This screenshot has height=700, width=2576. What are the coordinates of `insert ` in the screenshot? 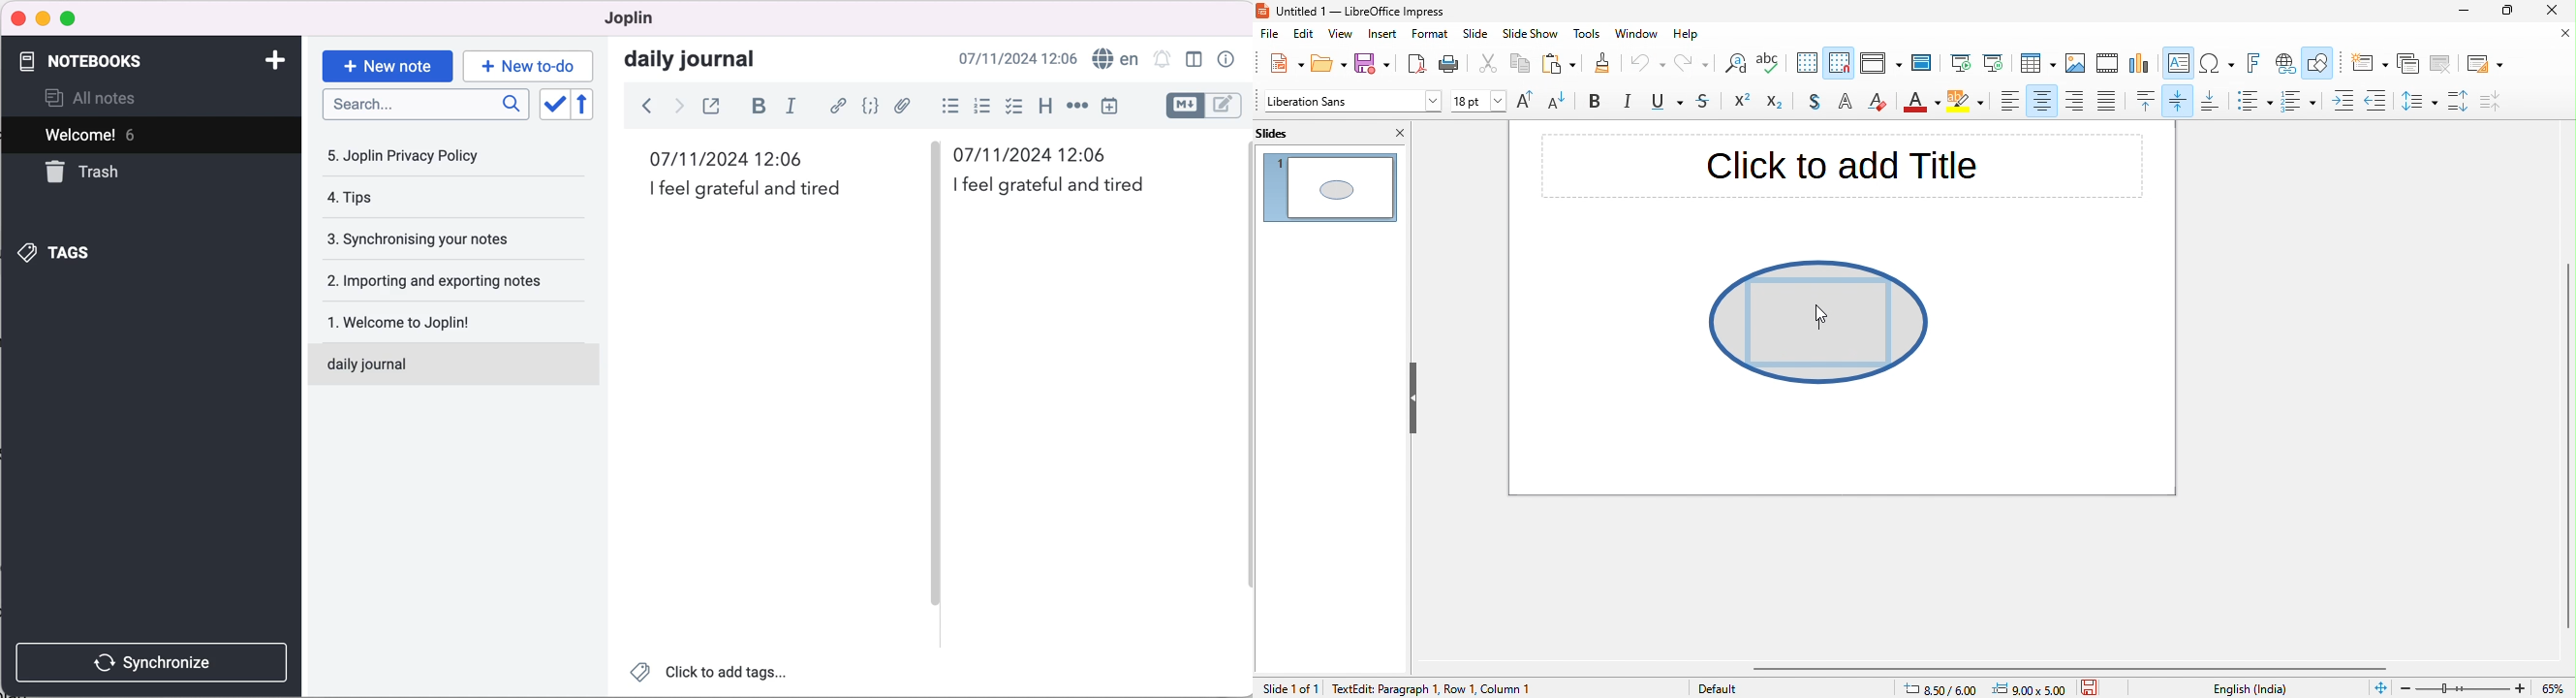 It's located at (1383, 34).